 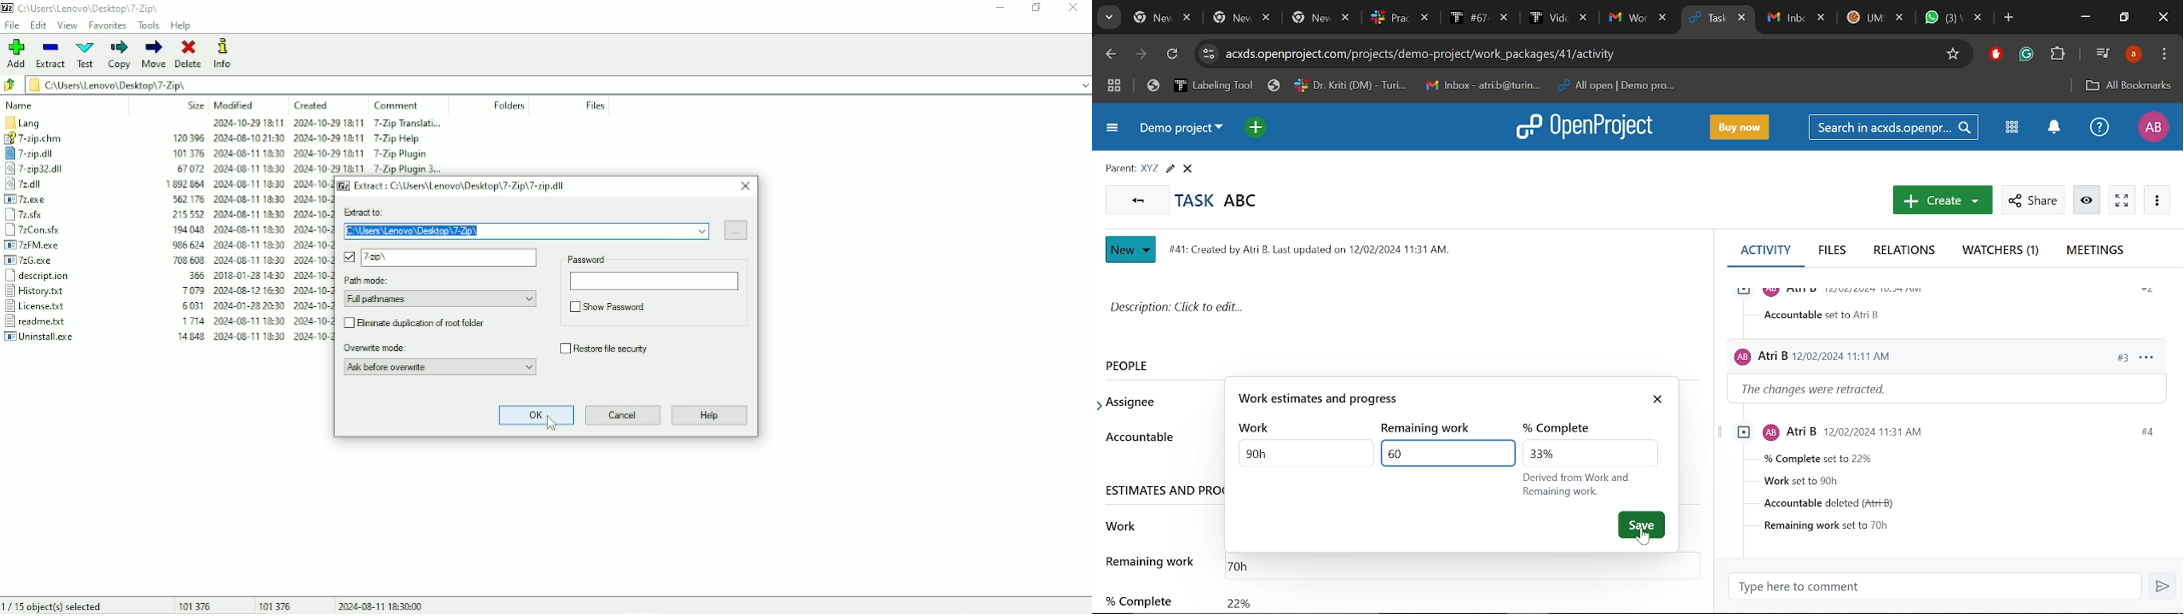 I want to click on 101 376, so click(x=197, y=605).